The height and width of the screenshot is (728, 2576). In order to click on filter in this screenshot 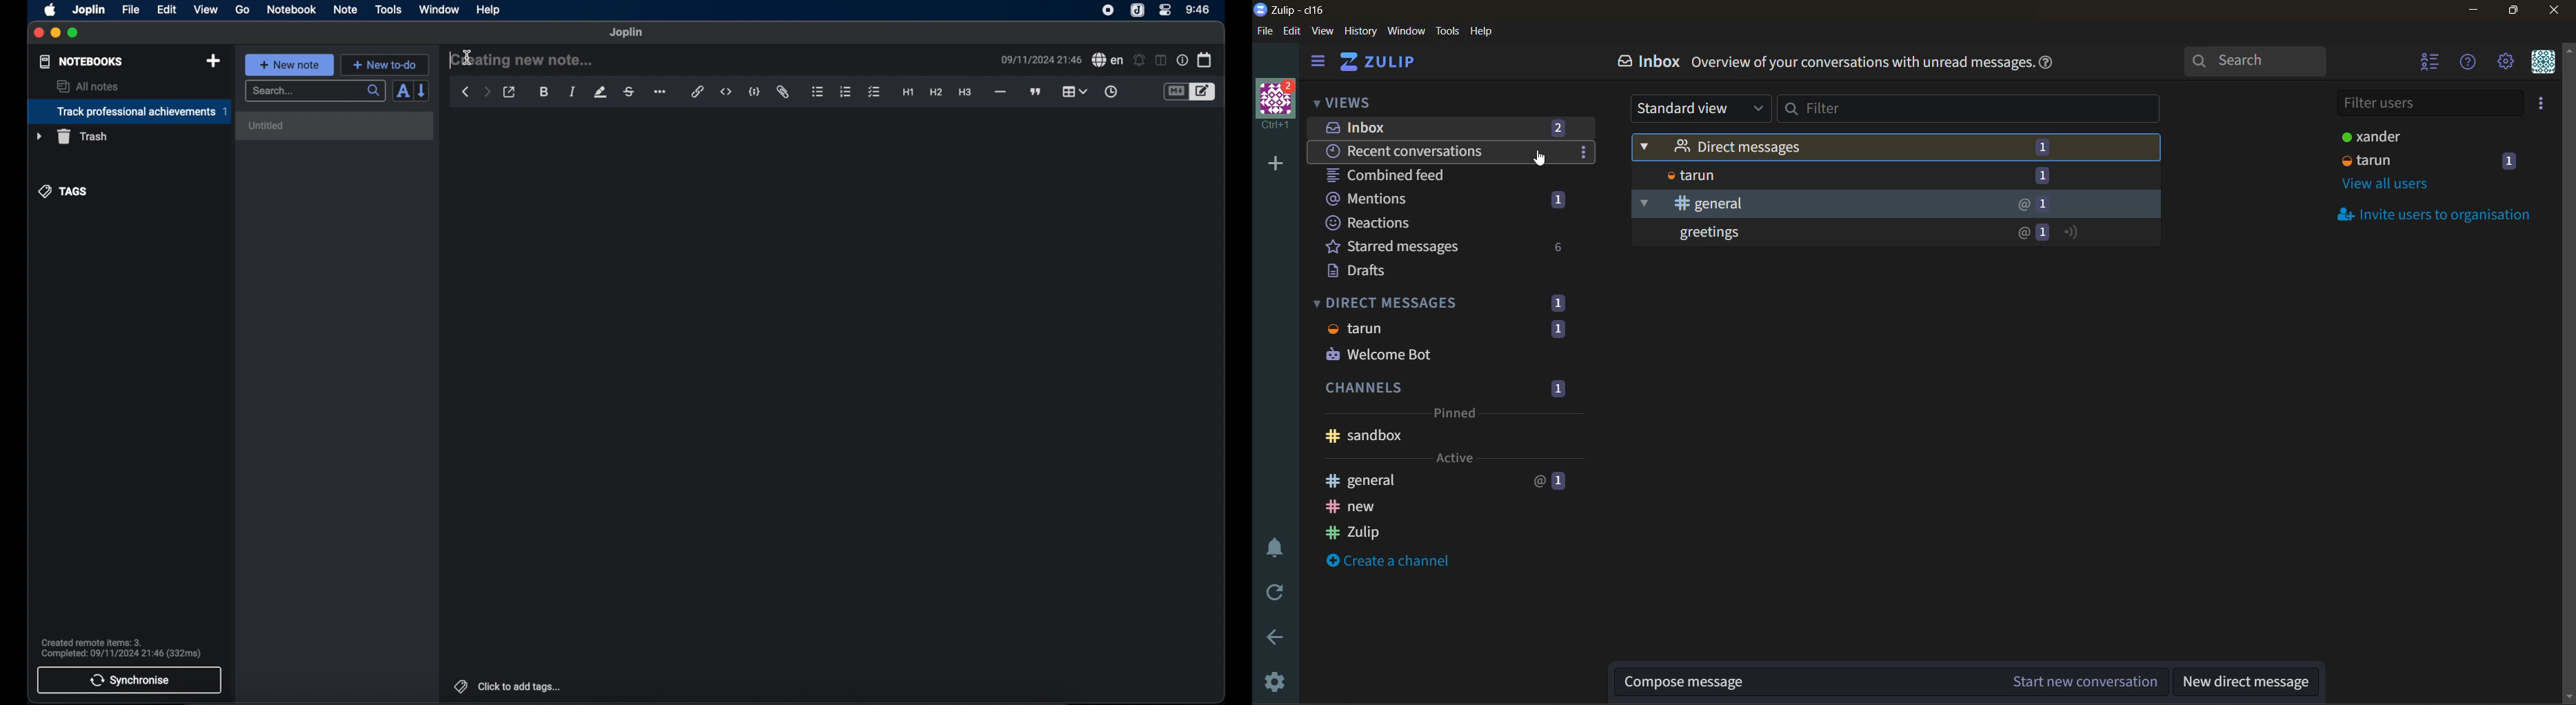, I will do `click(1969, 109)`.